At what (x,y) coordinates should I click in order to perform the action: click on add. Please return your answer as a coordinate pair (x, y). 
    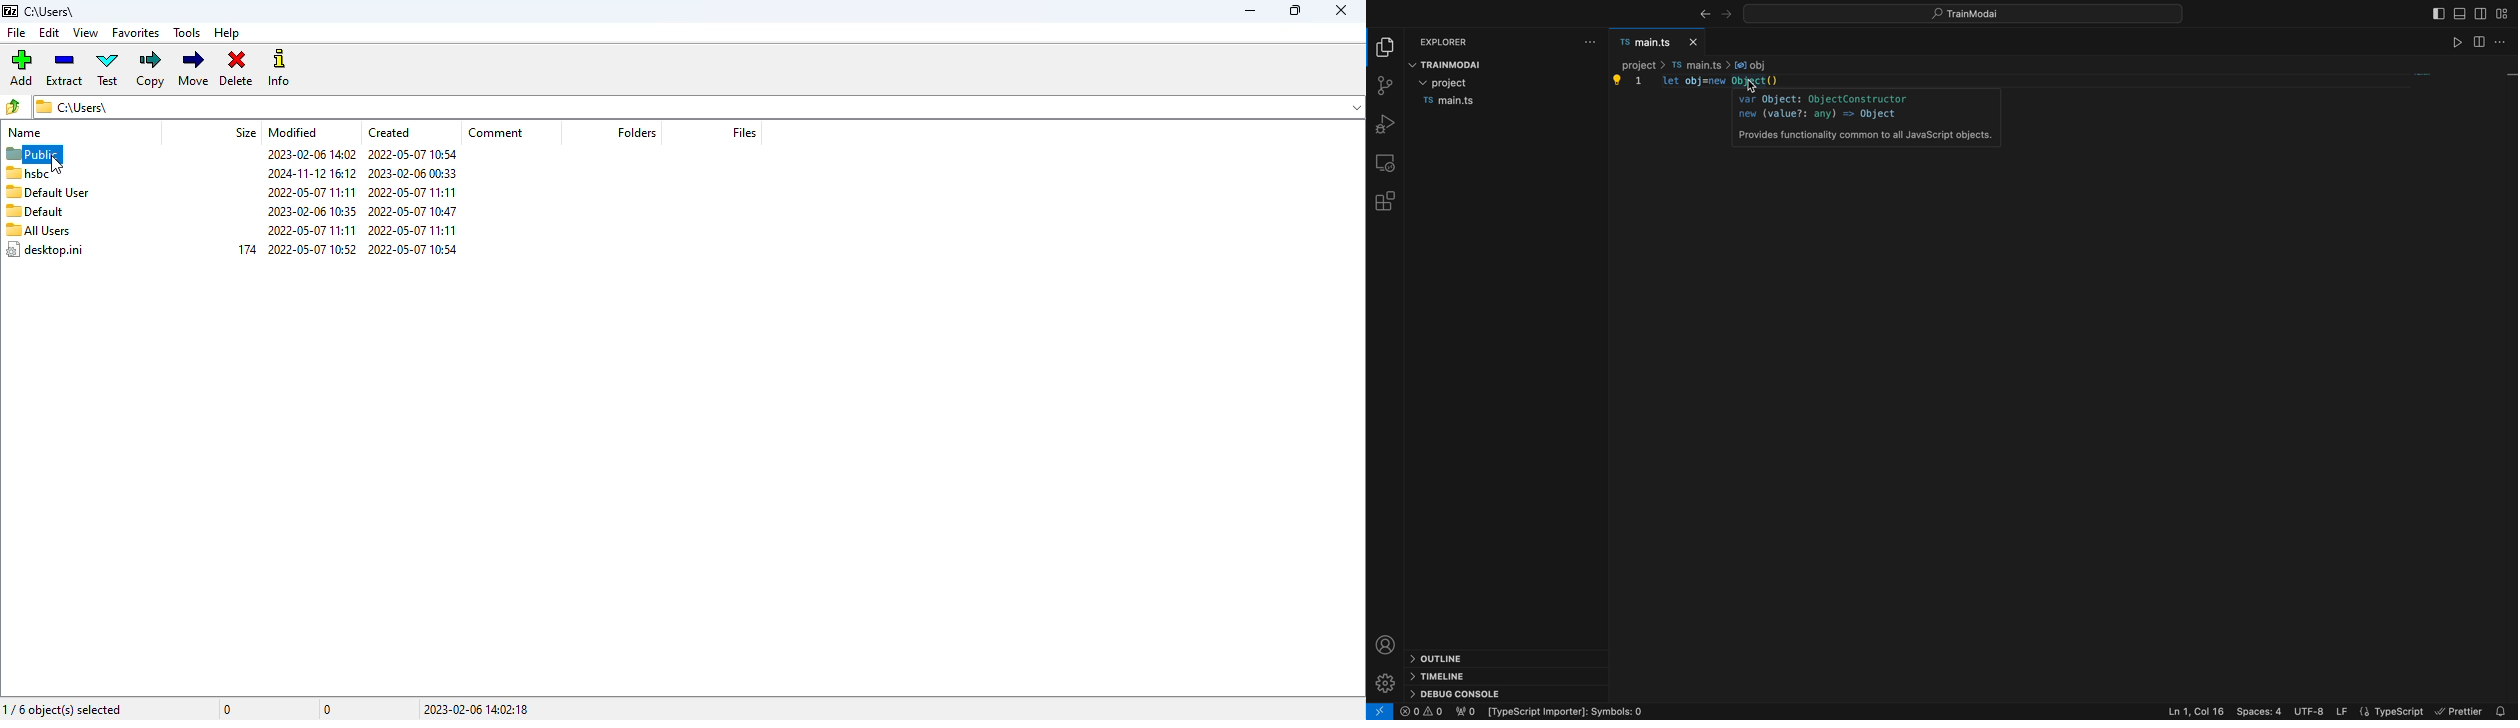
    Looking at the image, I should click on (21, 67).